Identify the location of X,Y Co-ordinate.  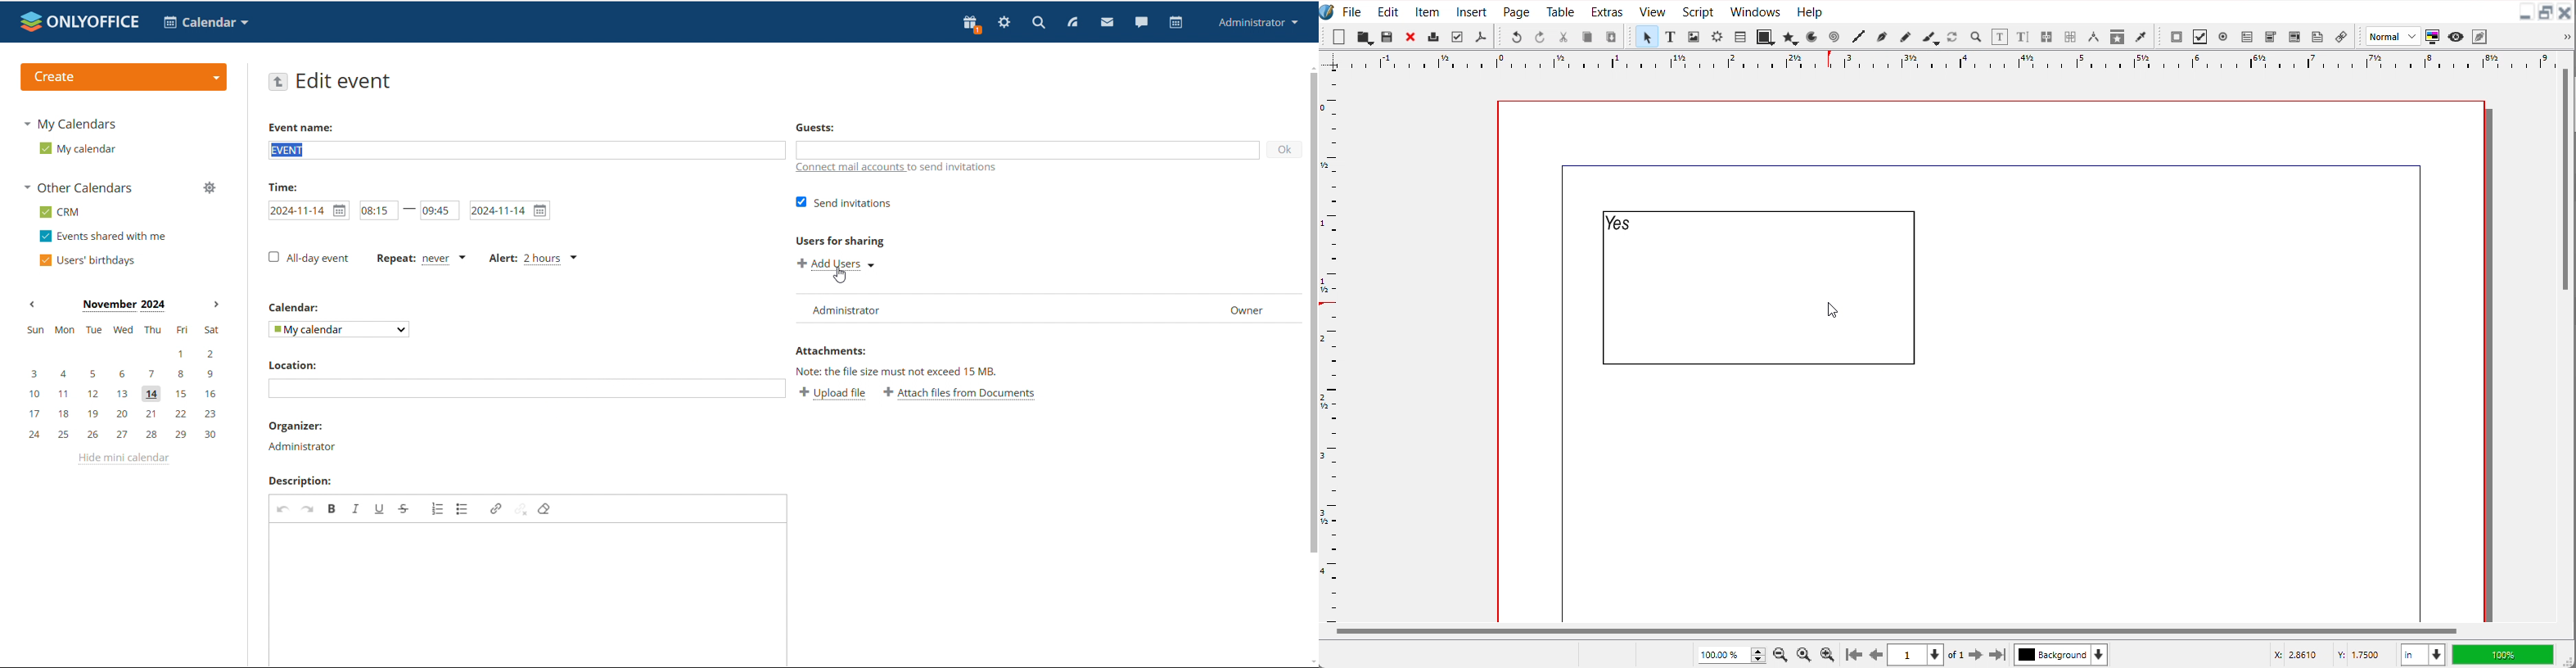
(2330, 654).